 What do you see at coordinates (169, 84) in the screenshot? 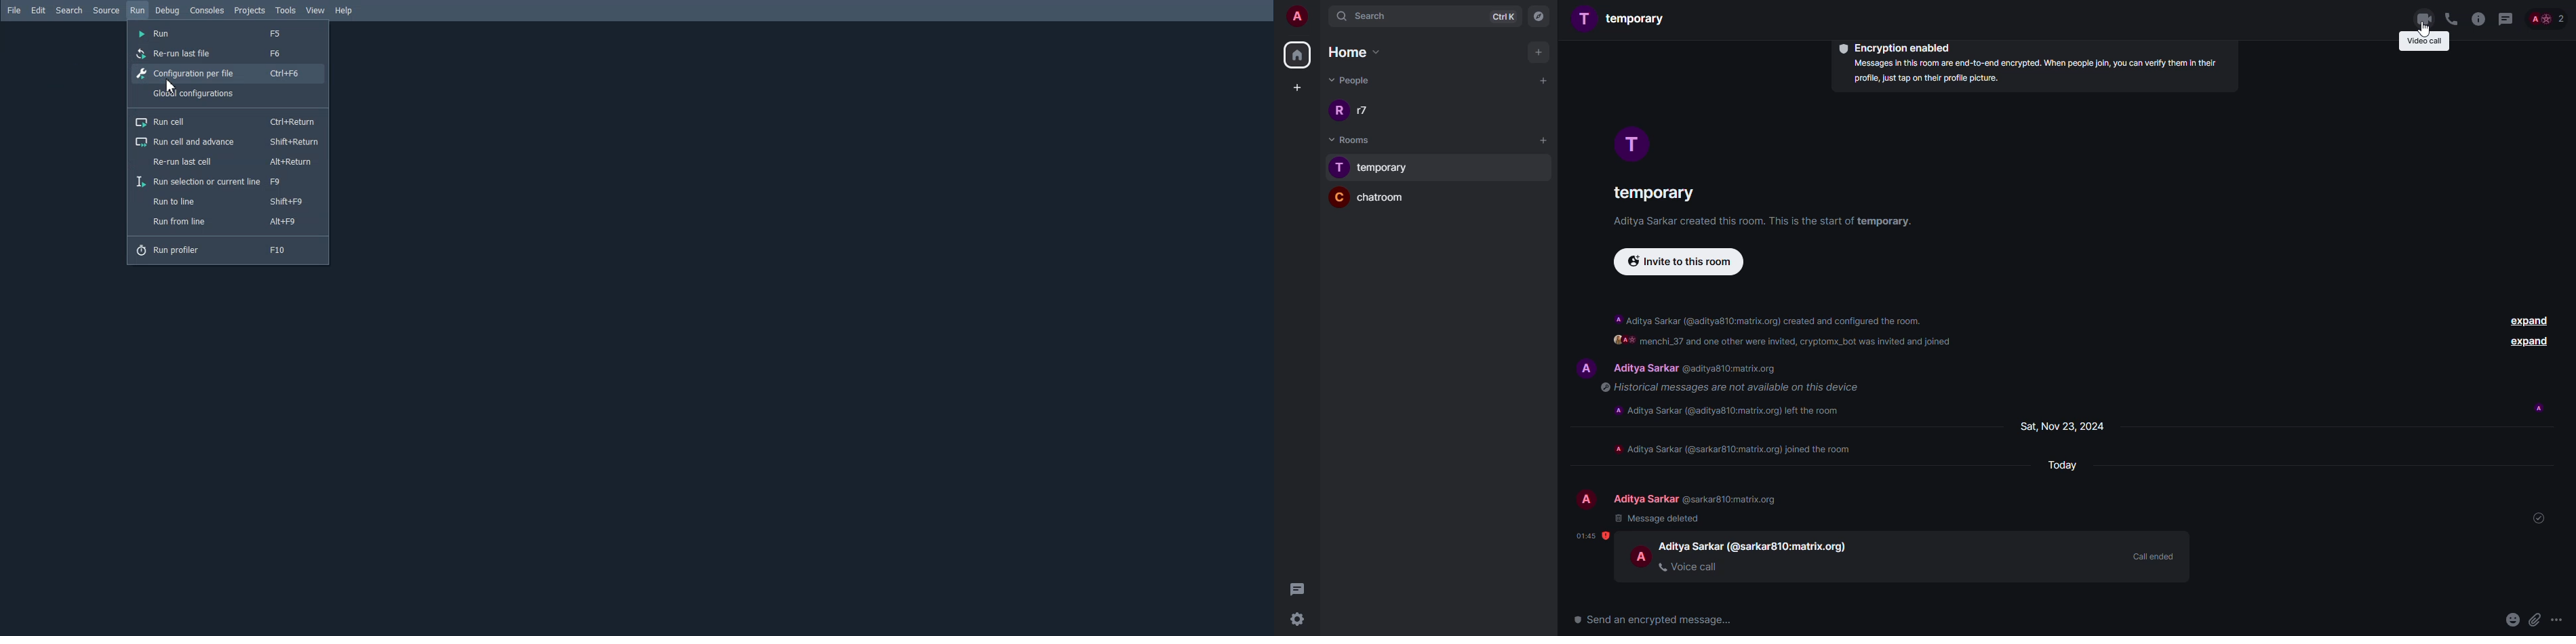
I see `cursor` at bounding box center [169, 84].